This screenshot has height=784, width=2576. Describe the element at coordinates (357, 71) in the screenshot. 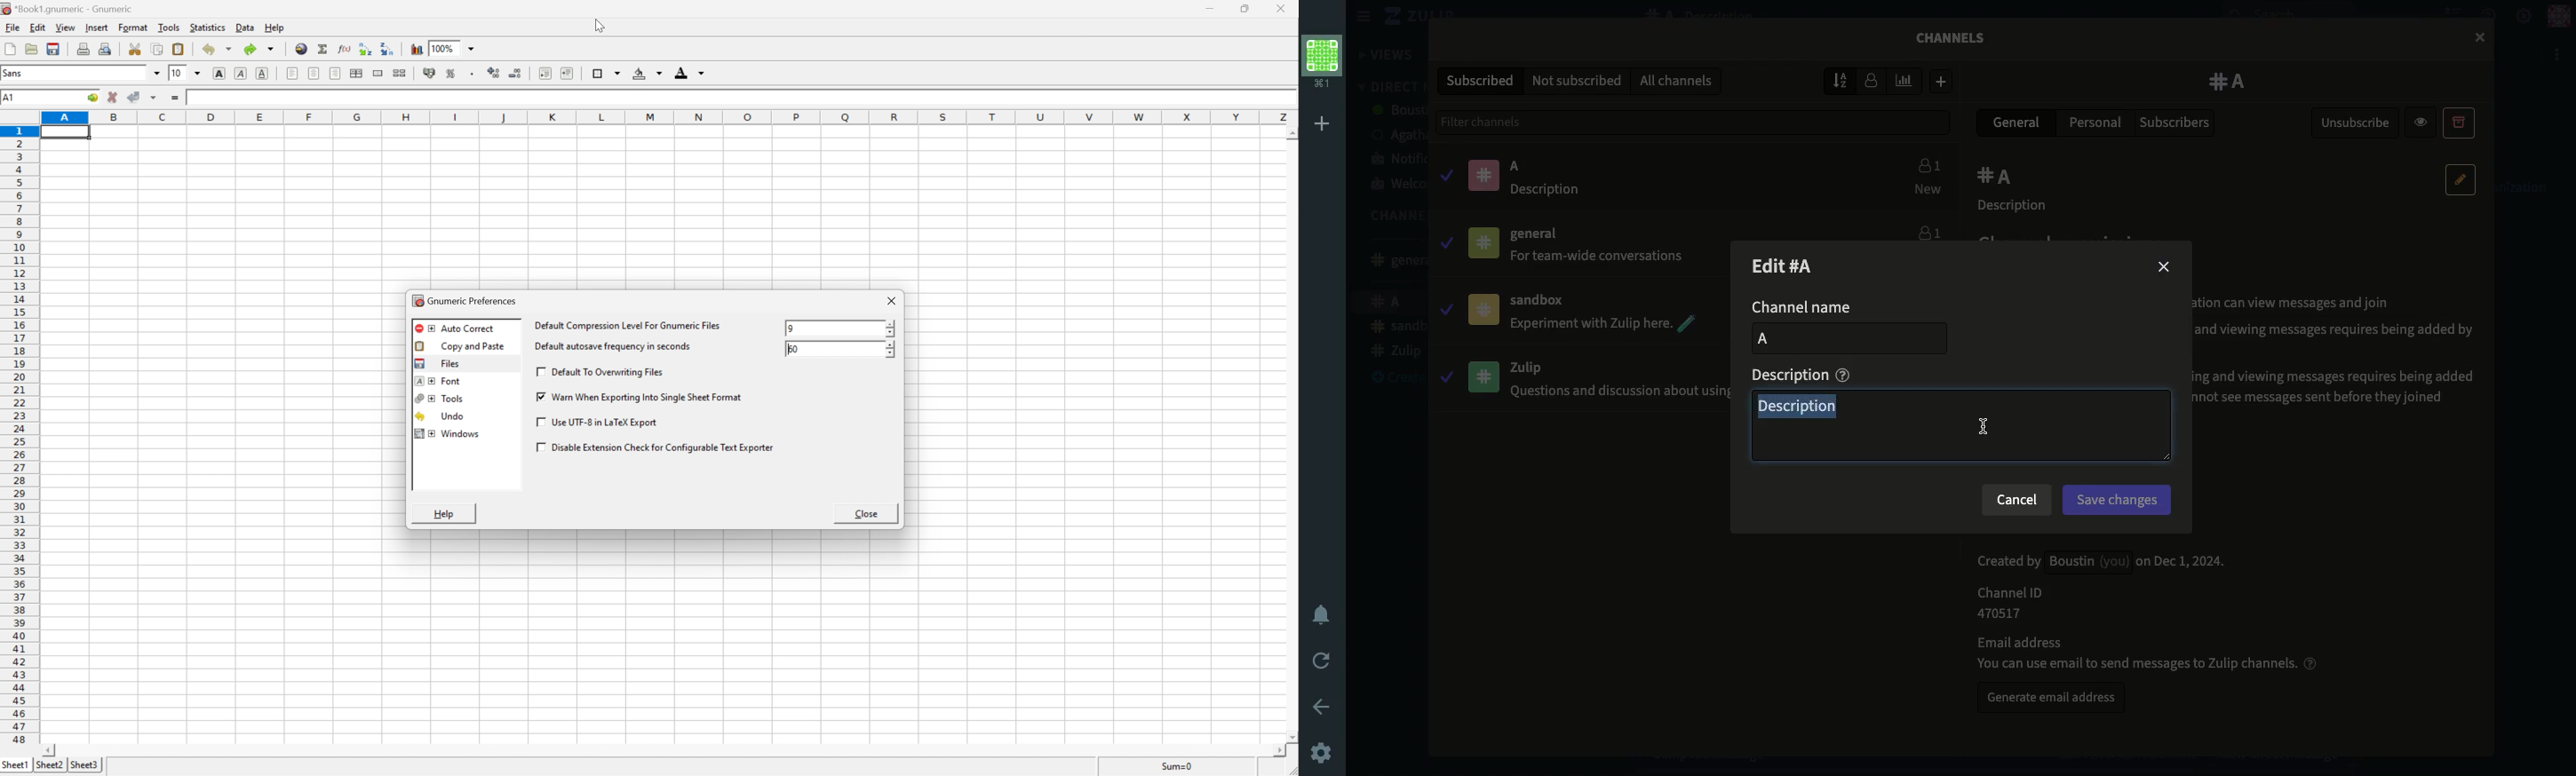

I see `center horizontally across selection` at that location.